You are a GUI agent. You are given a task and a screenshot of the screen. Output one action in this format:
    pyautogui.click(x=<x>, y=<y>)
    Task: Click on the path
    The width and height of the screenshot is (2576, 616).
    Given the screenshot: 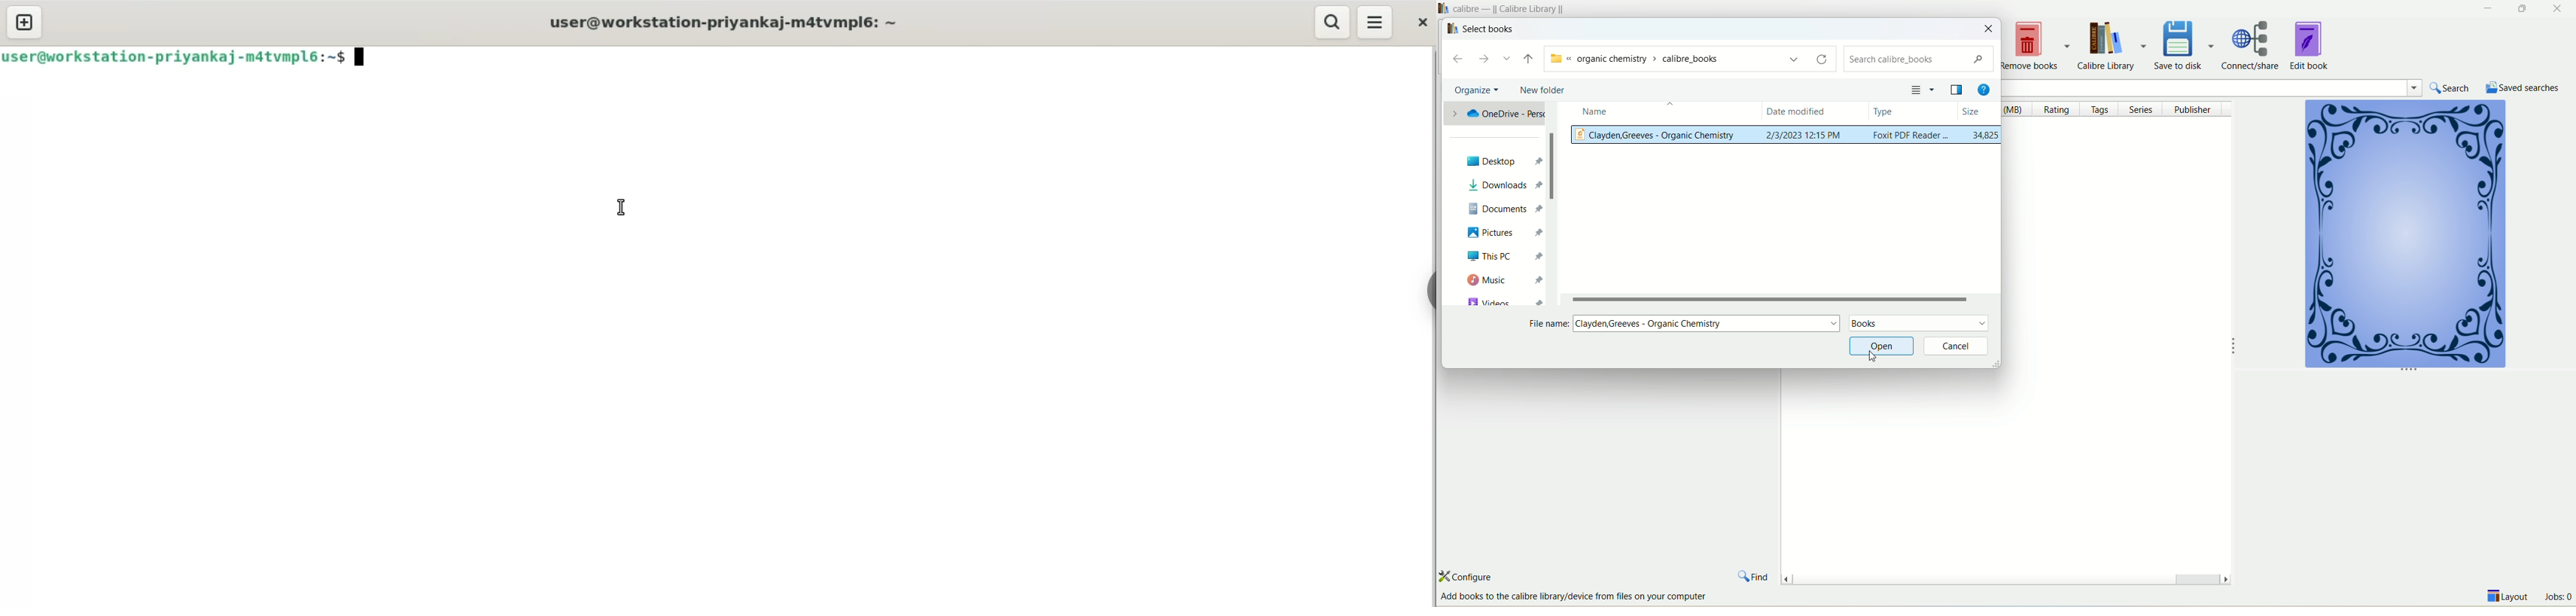 What is the action you would take?
    pyautogui.click(x=1685, y=58)
    